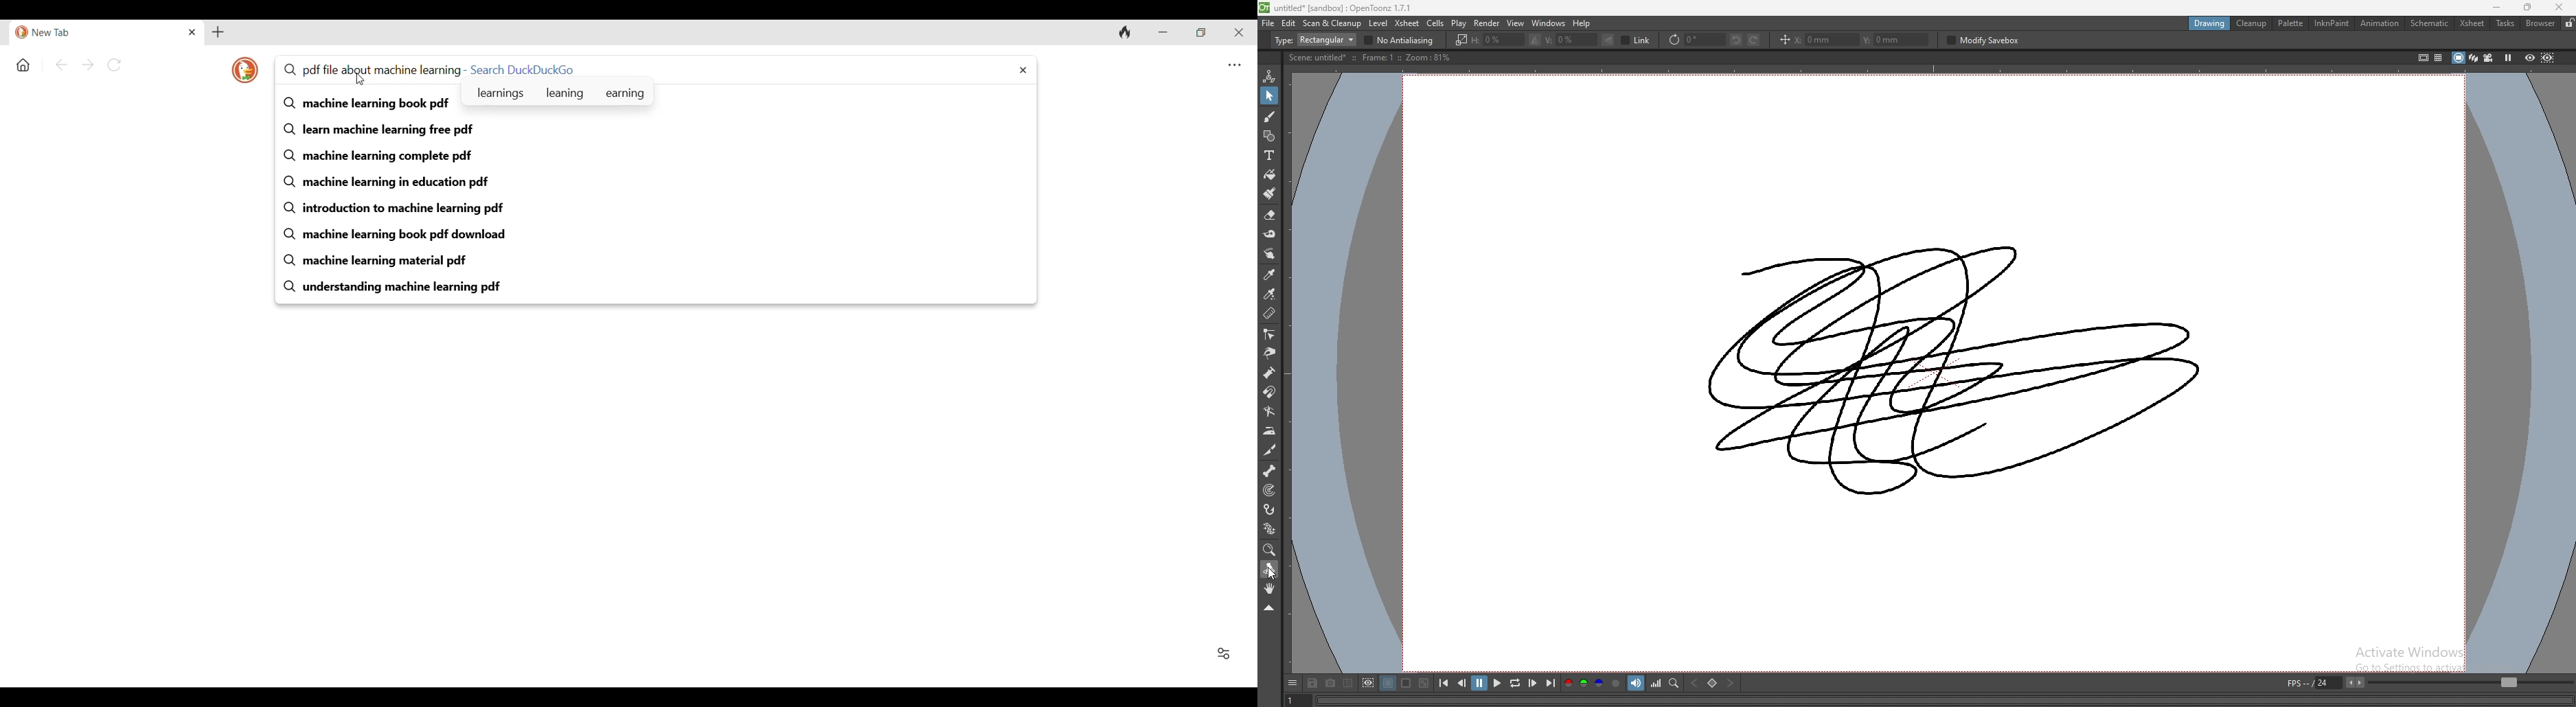  Describe the element at coordinates (658, 287) in the screenshot. I see `understanding machine learning pdf` at that location.